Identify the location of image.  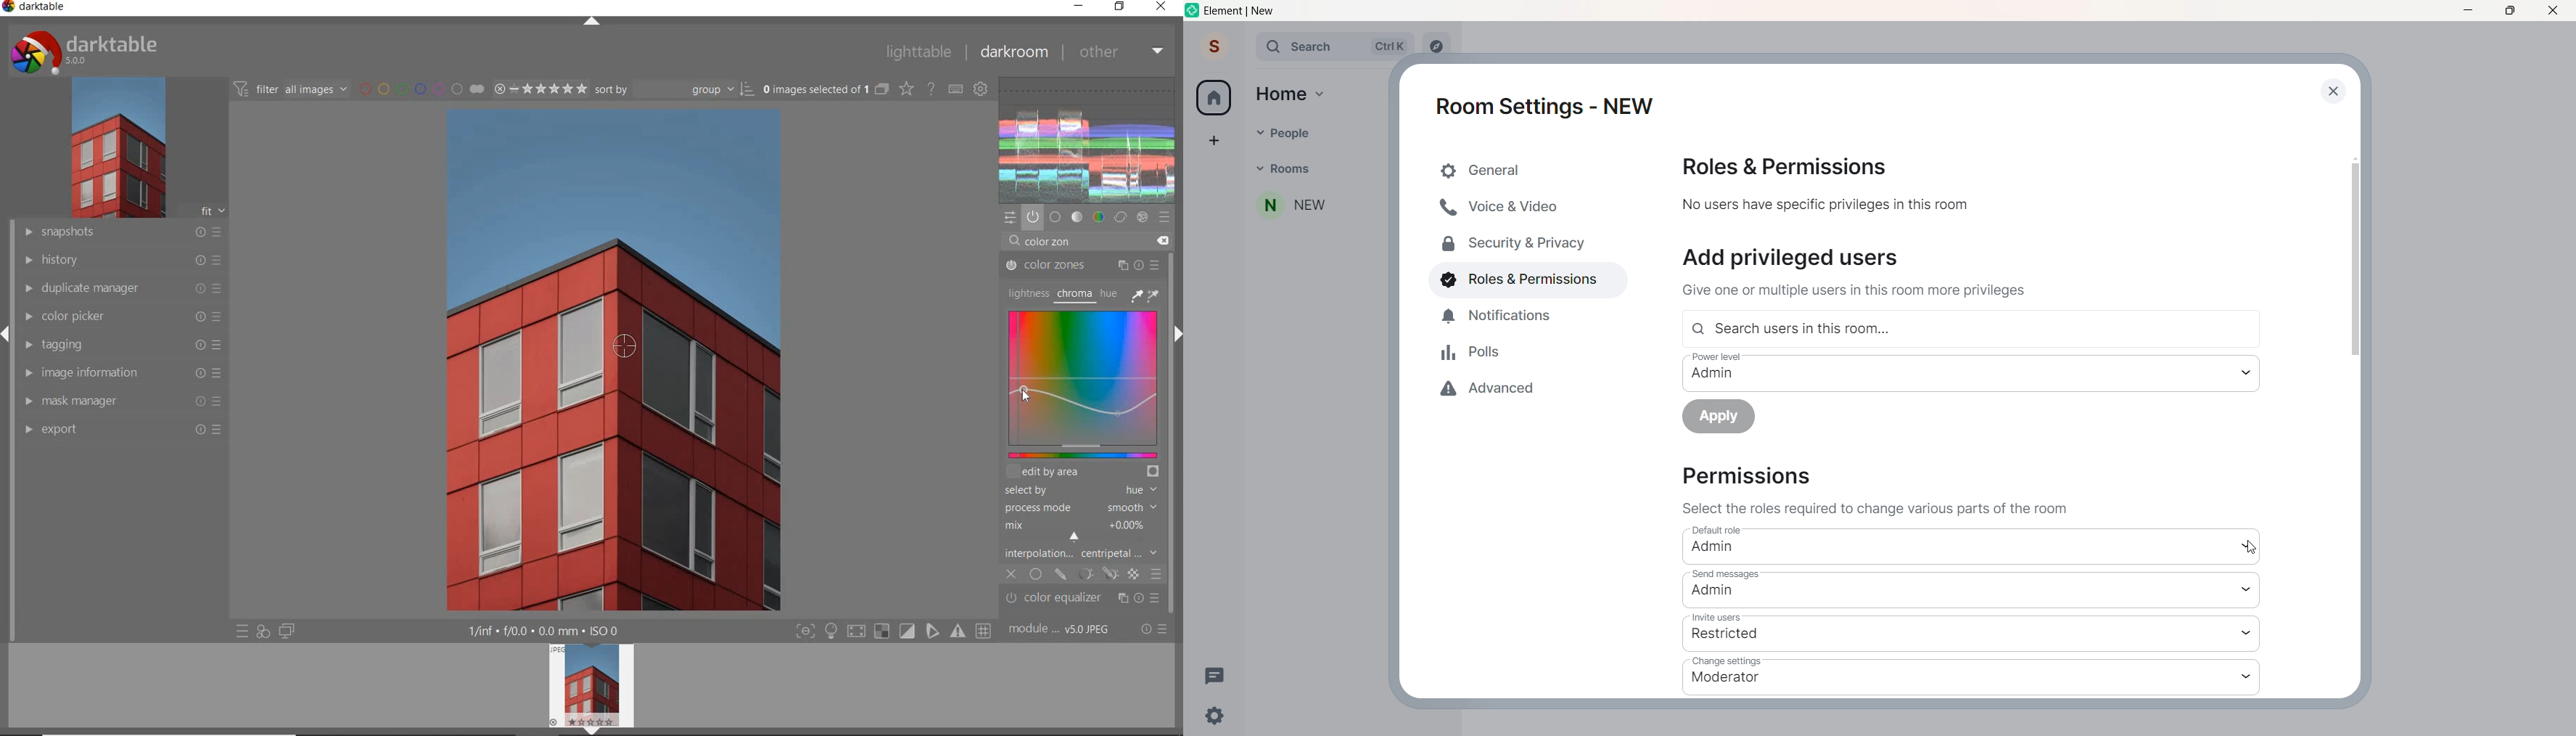
(117, 149).